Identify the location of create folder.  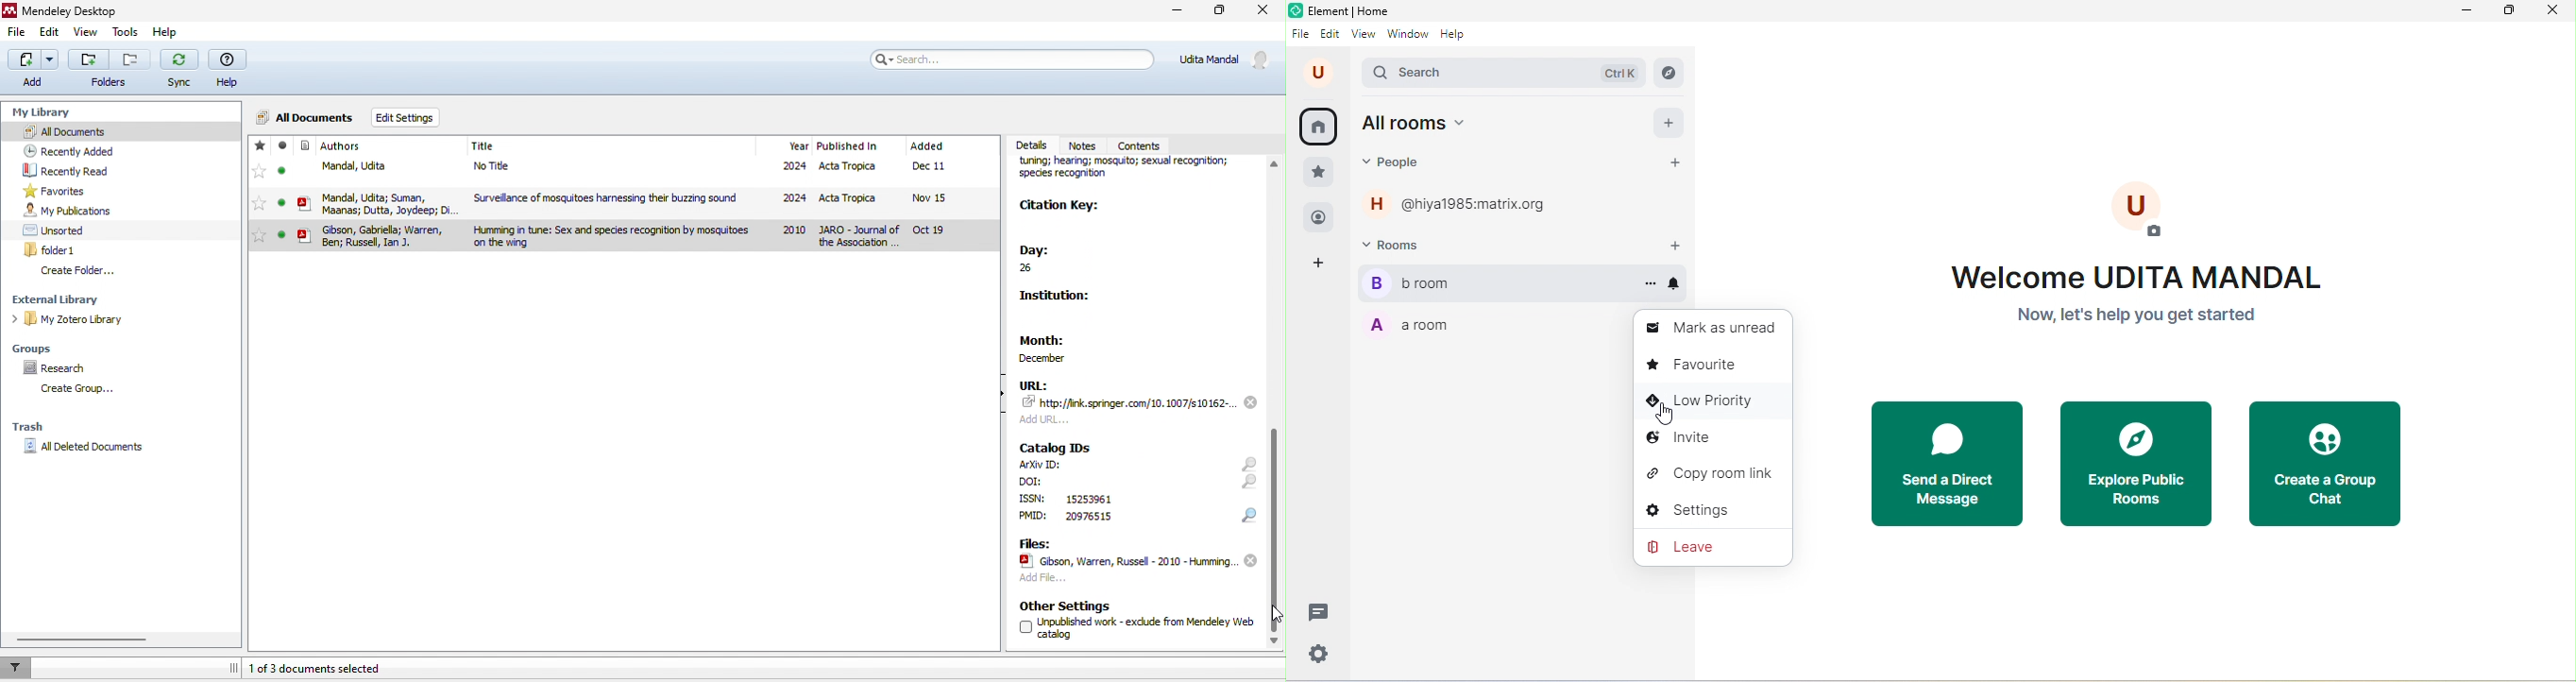
(79, 271).